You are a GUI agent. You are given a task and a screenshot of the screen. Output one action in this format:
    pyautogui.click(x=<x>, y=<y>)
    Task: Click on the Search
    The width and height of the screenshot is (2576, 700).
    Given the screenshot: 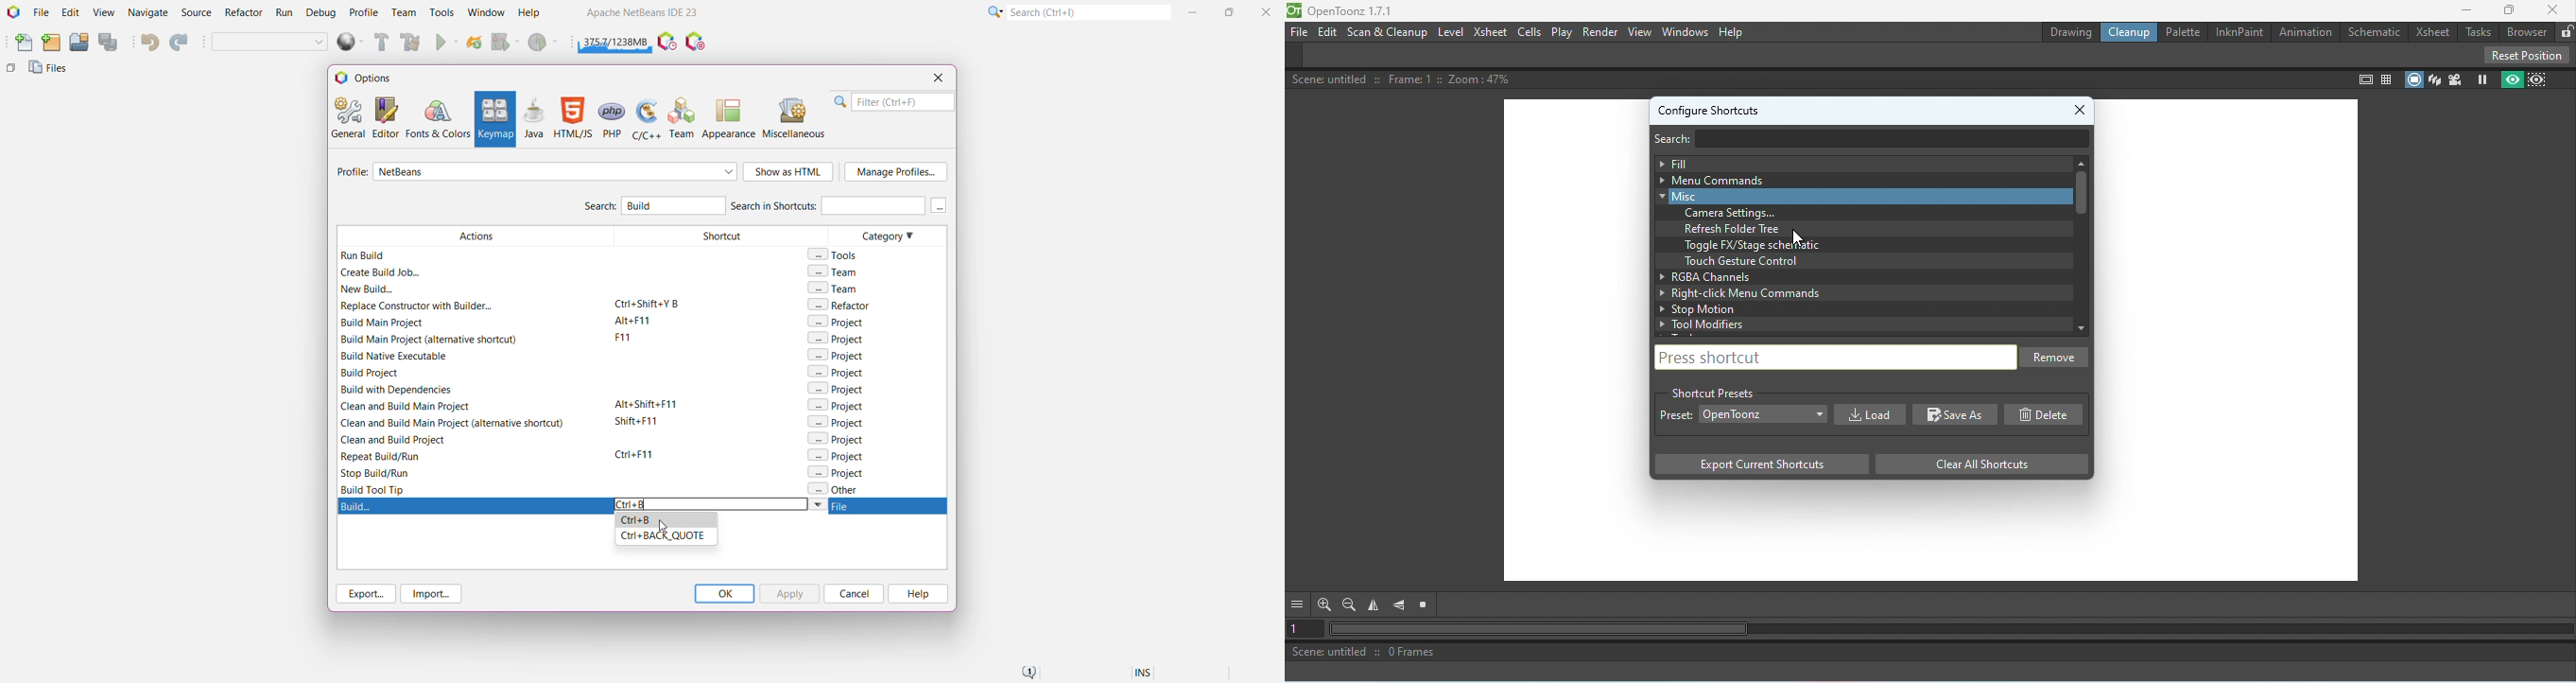 What is the action you would take?
    pyautogui.click(x=599, y=208)
    